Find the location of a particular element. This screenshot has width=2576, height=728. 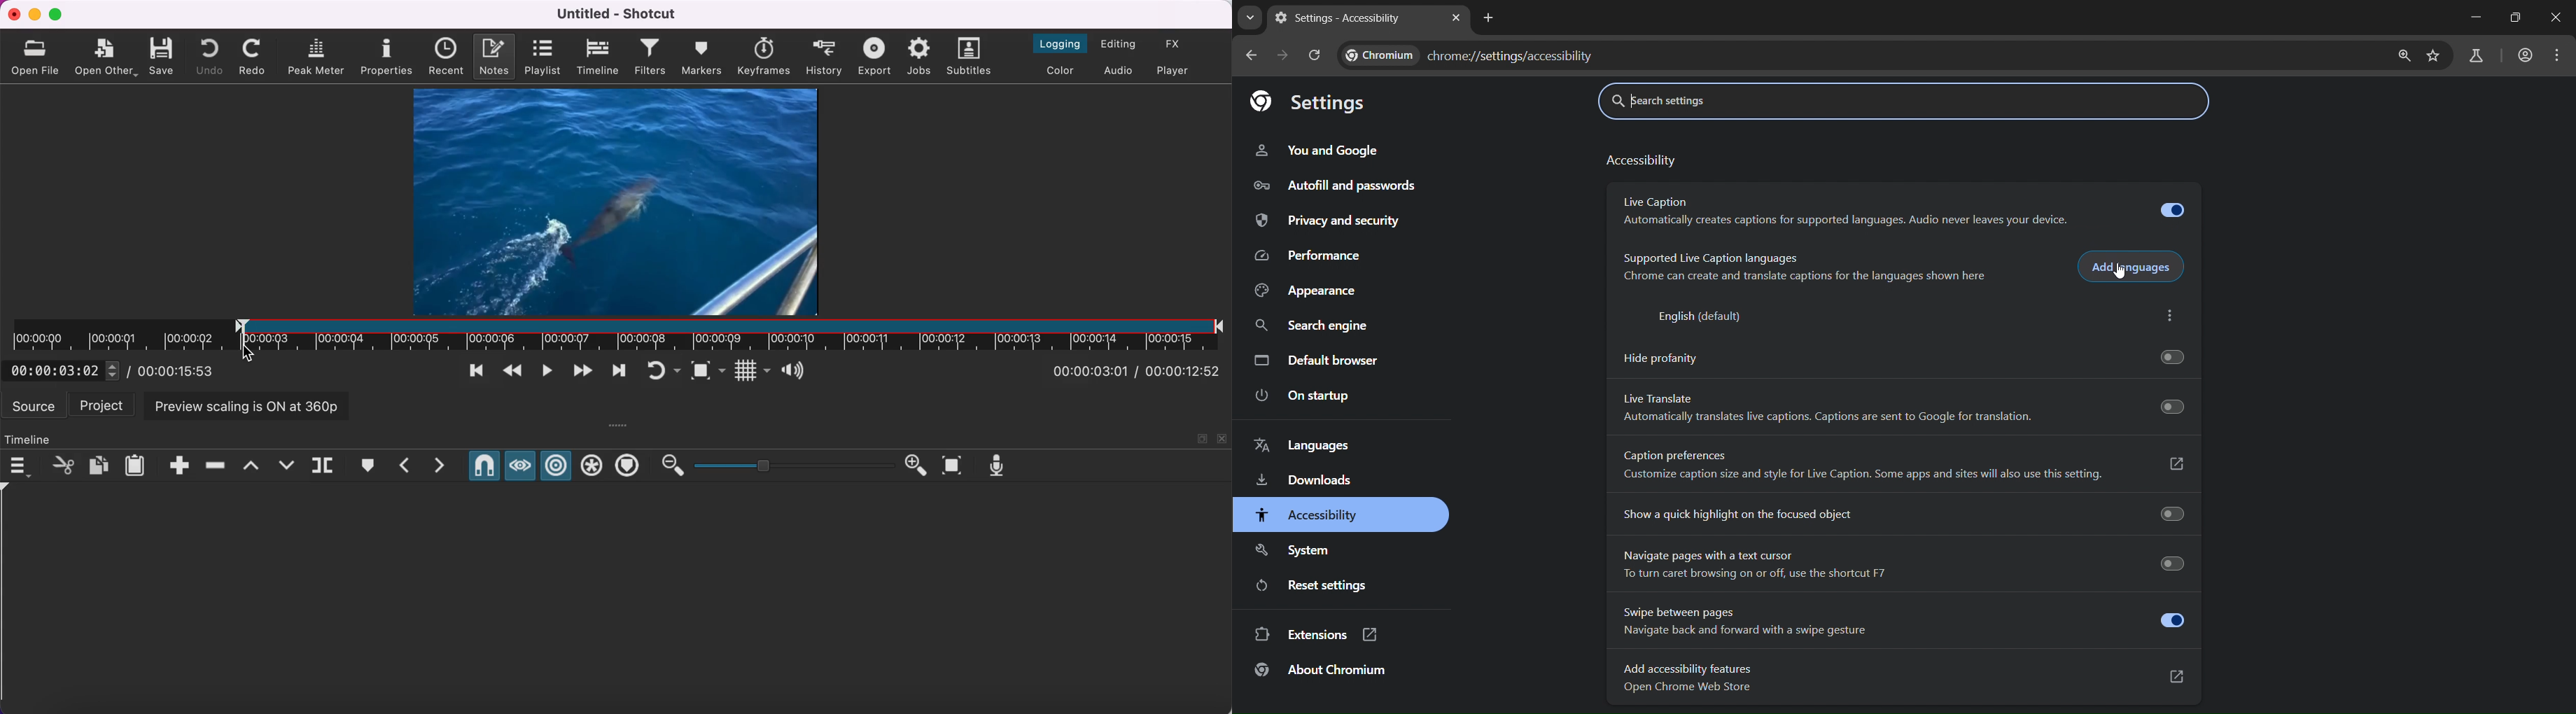

 is located at coordinates (752, 371).